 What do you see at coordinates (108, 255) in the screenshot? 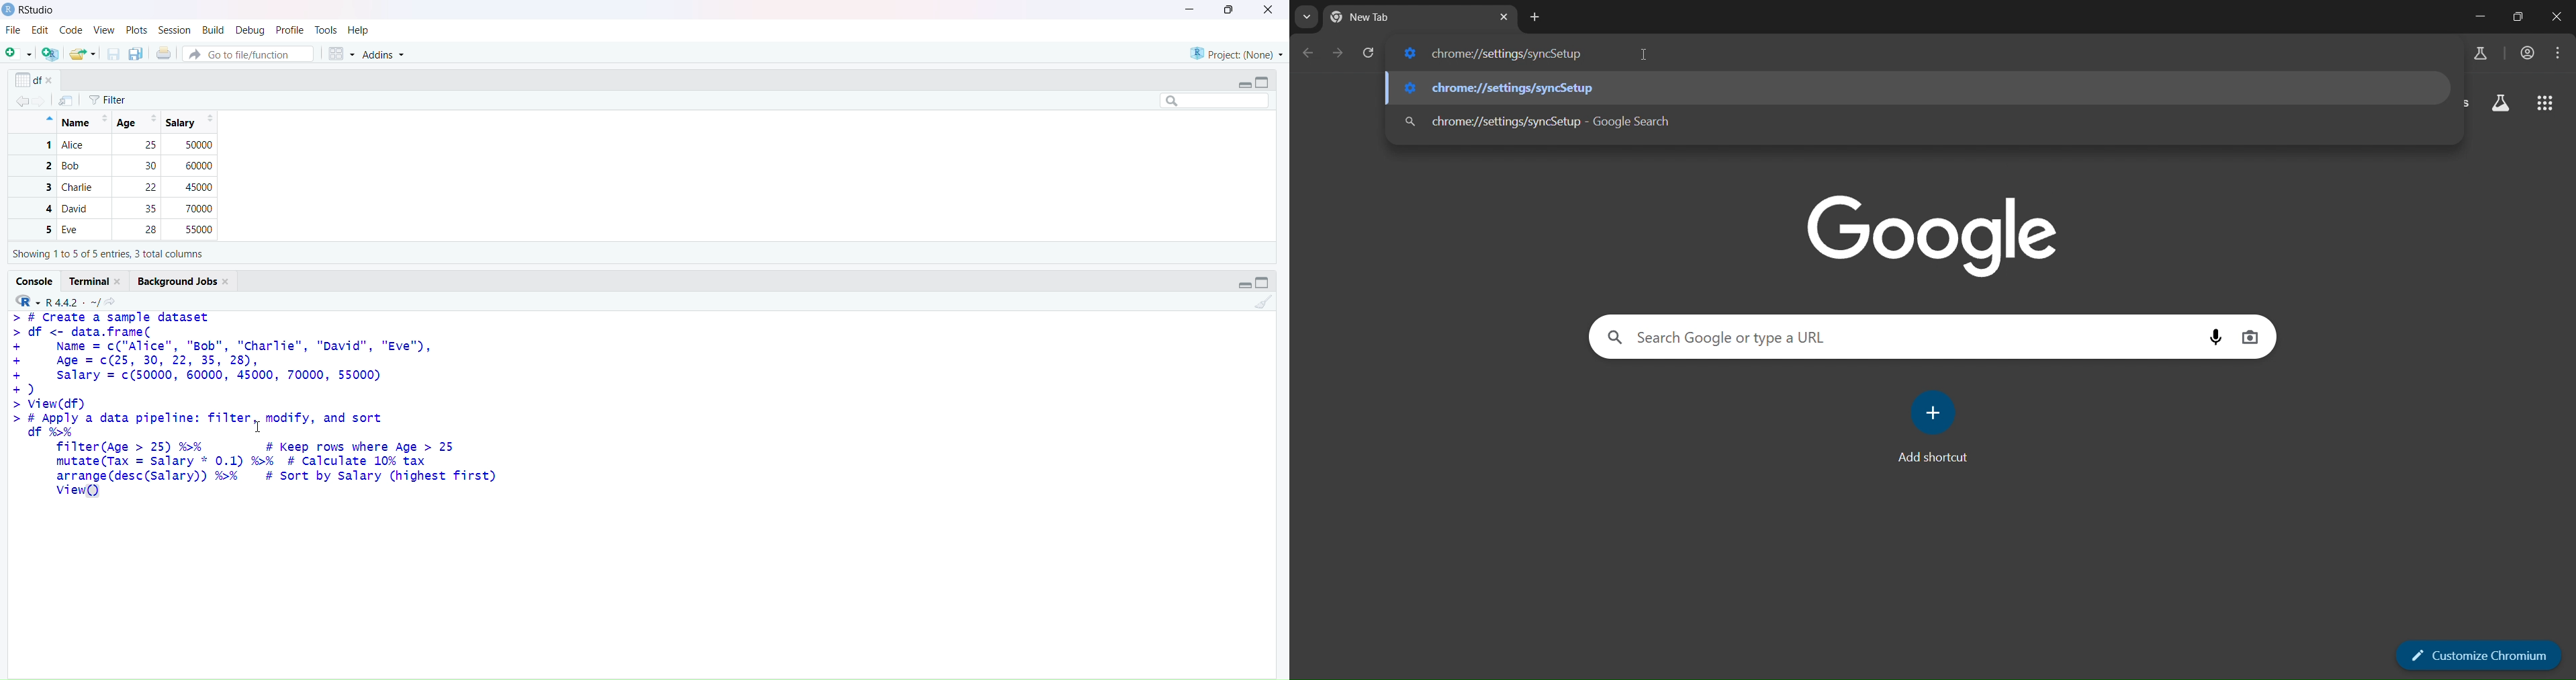
I see `Showing 1to 5 of 5 entries, 3 total columns` at bounding box center [108, 255].